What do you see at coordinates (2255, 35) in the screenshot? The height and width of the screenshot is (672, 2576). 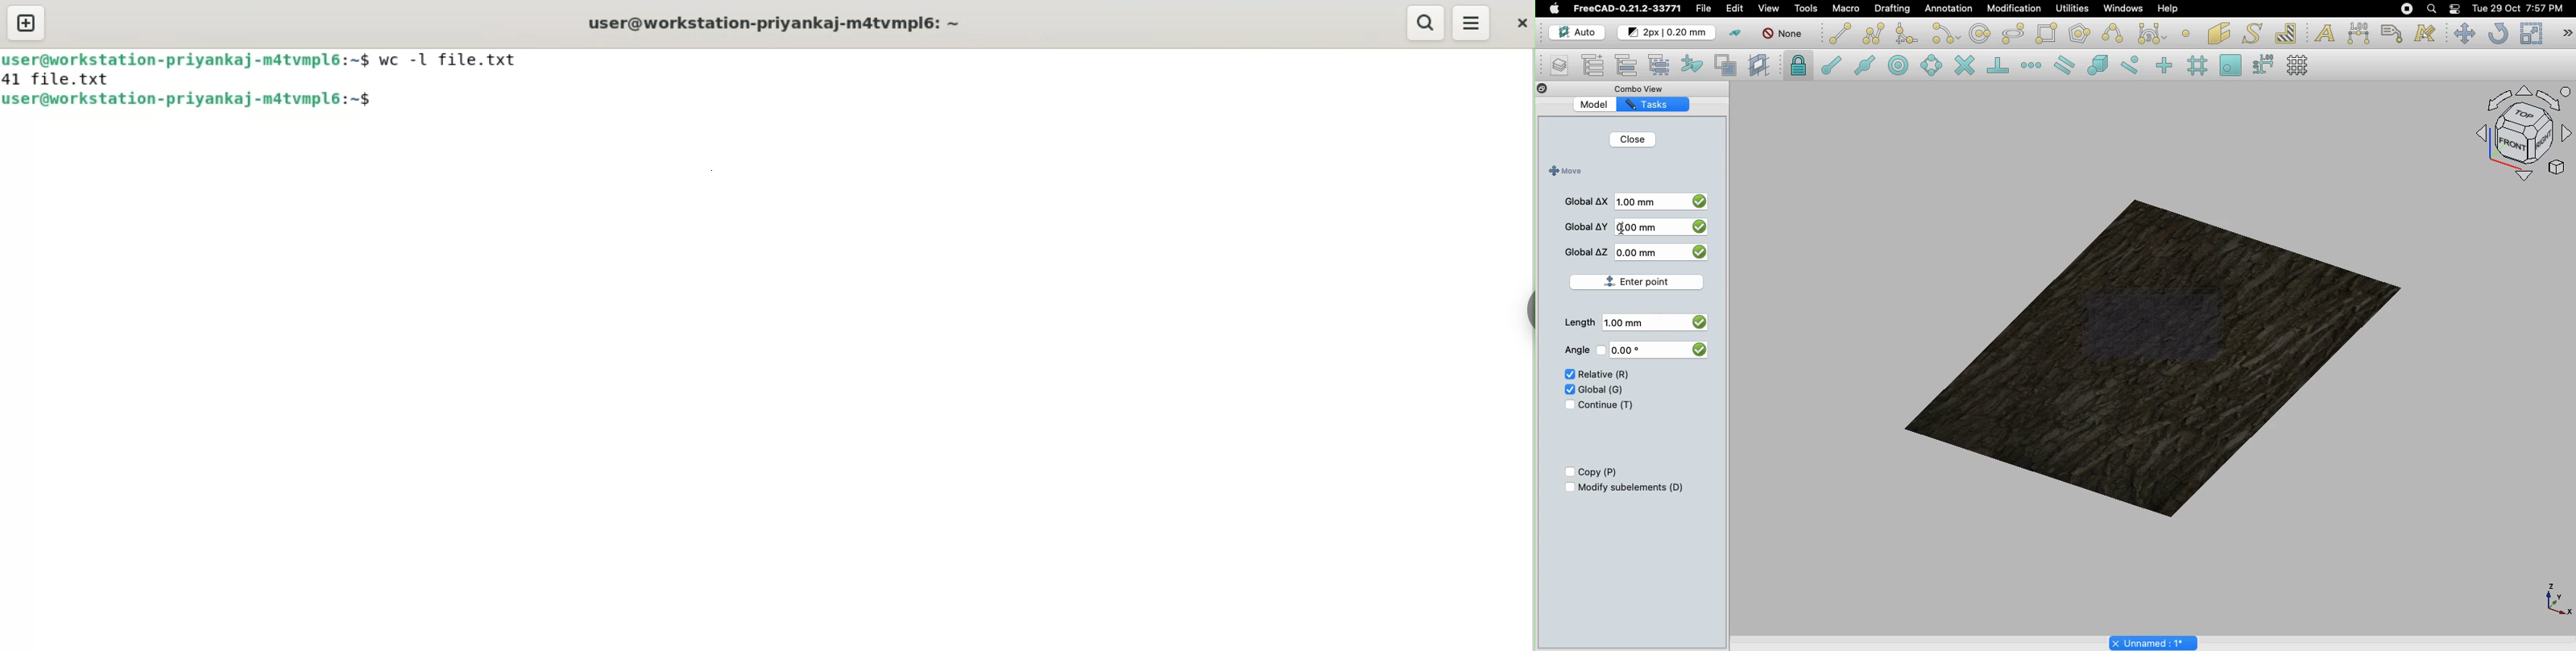 I see `Shape from text` at bounding box center [2255, 35].